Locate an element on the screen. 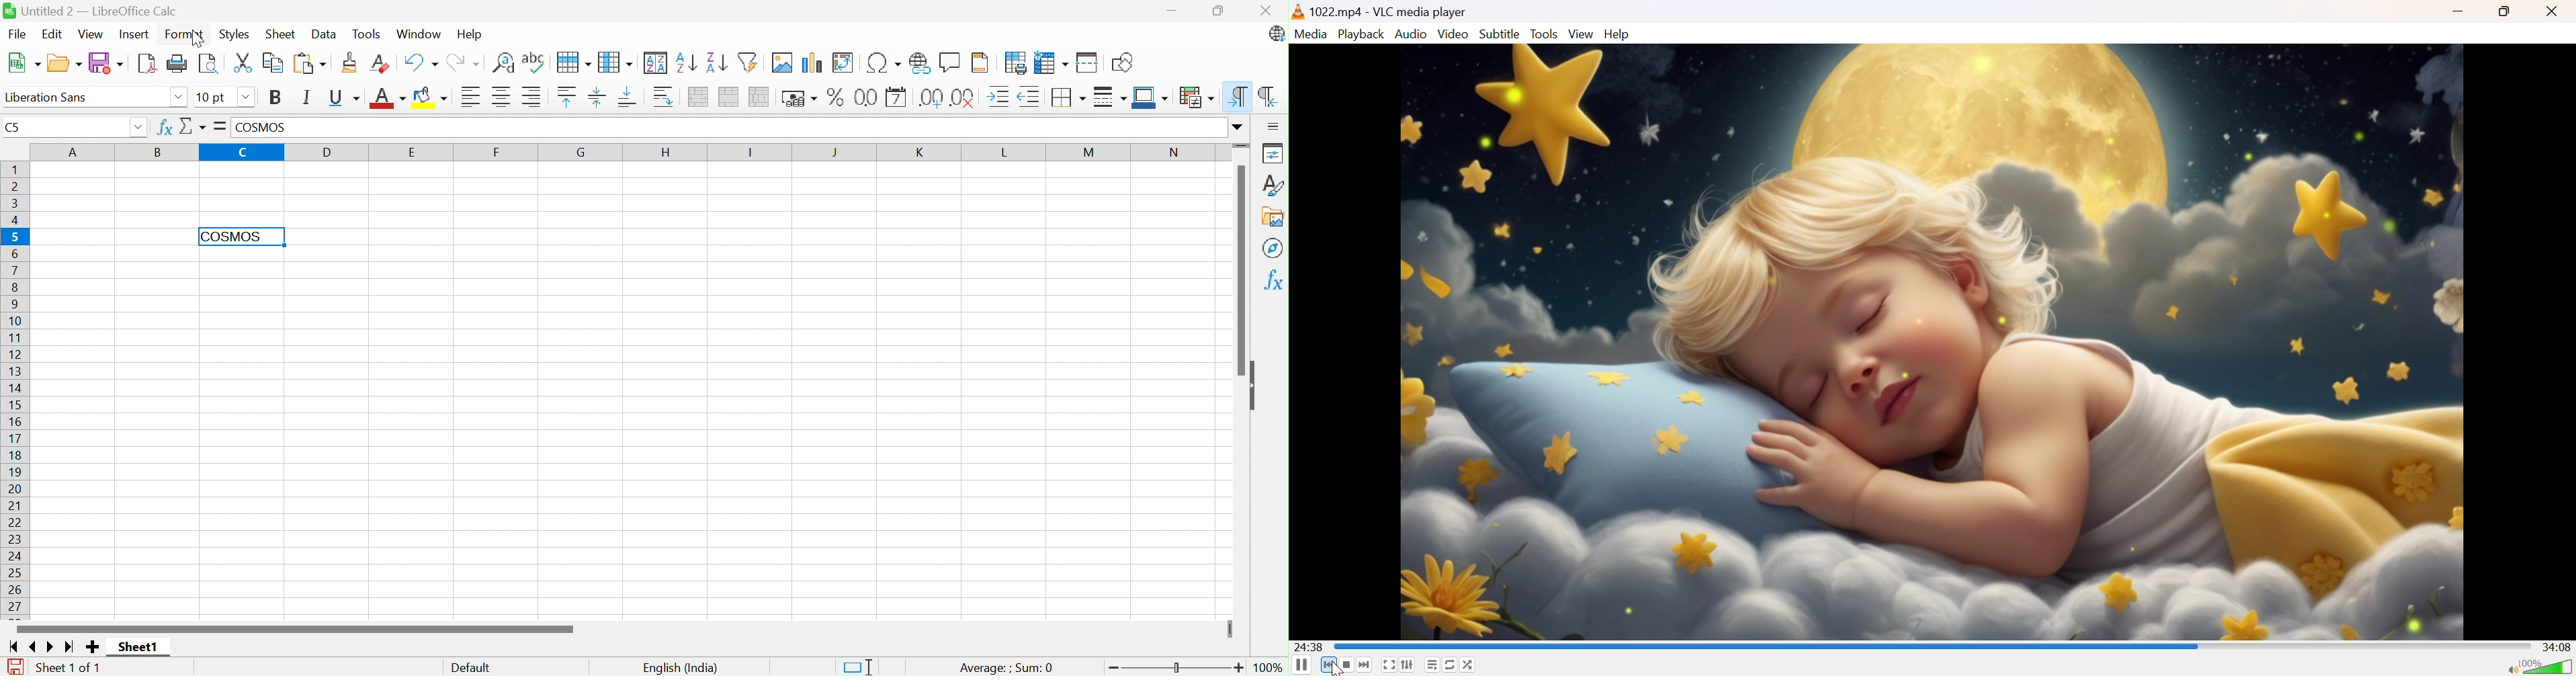 The image size is (2576, 700). Sheet 1 of1 is located at coordinates (68, 668).